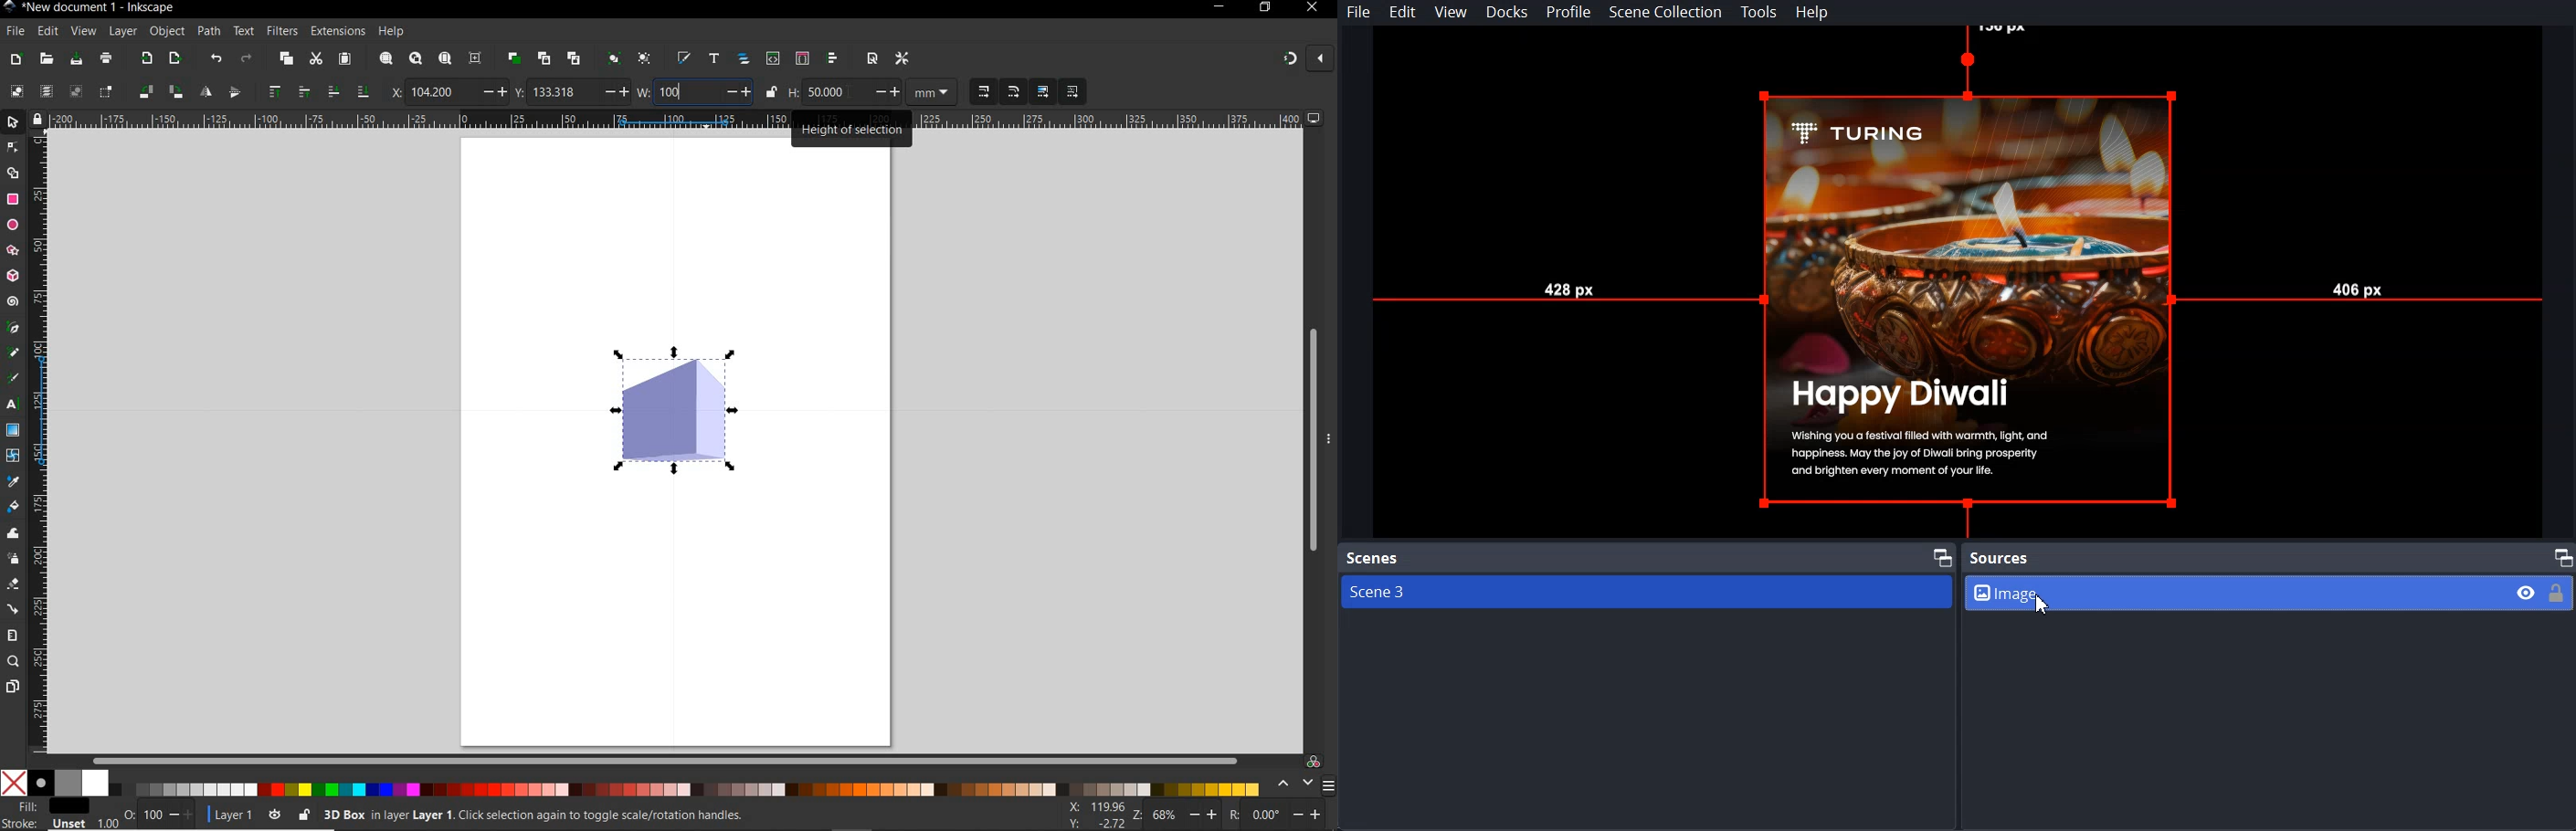  What do you see at coordinates (1664, 12) in the screenshot?
I see `Scene Collection` at bounding box center [1664, 12].